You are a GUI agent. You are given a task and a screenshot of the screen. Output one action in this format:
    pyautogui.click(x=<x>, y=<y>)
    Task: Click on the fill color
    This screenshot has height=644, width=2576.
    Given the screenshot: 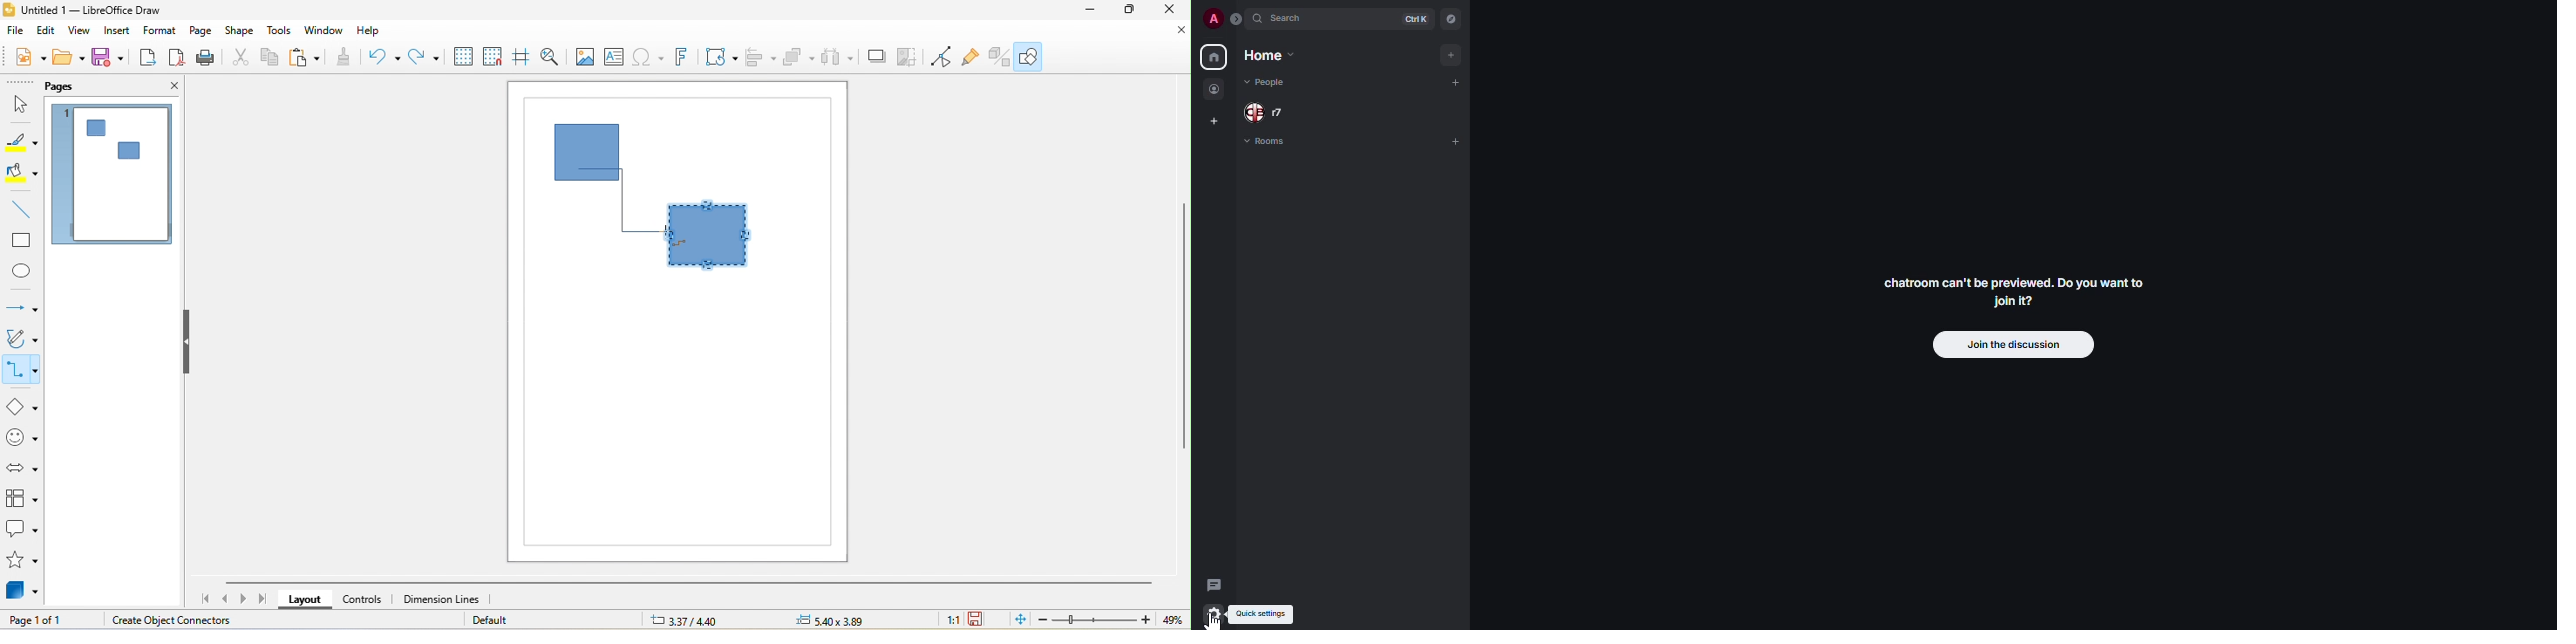 What is the action you would take?
    pyautogui.click(x=22, y=173)
    